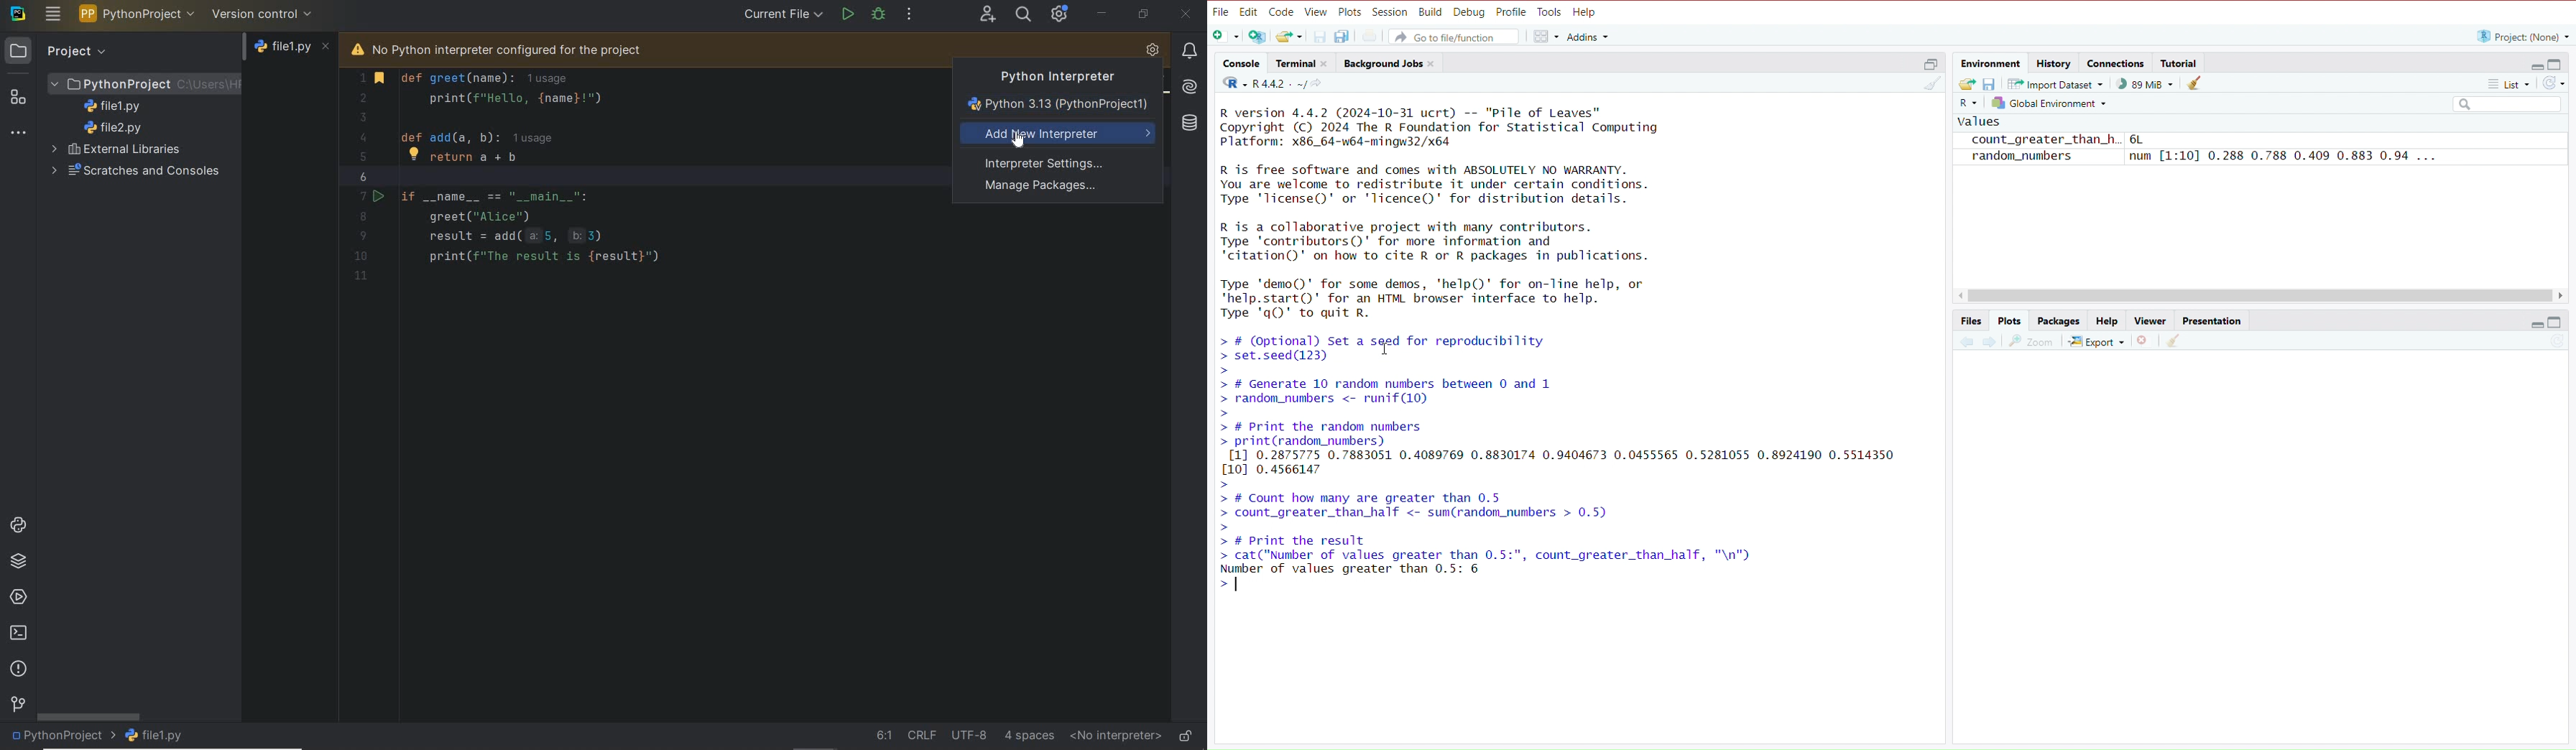  What do you see at coordinates (2195, 83) in the screenshot?
I see `Clear` at bounding box center [2195, 83].